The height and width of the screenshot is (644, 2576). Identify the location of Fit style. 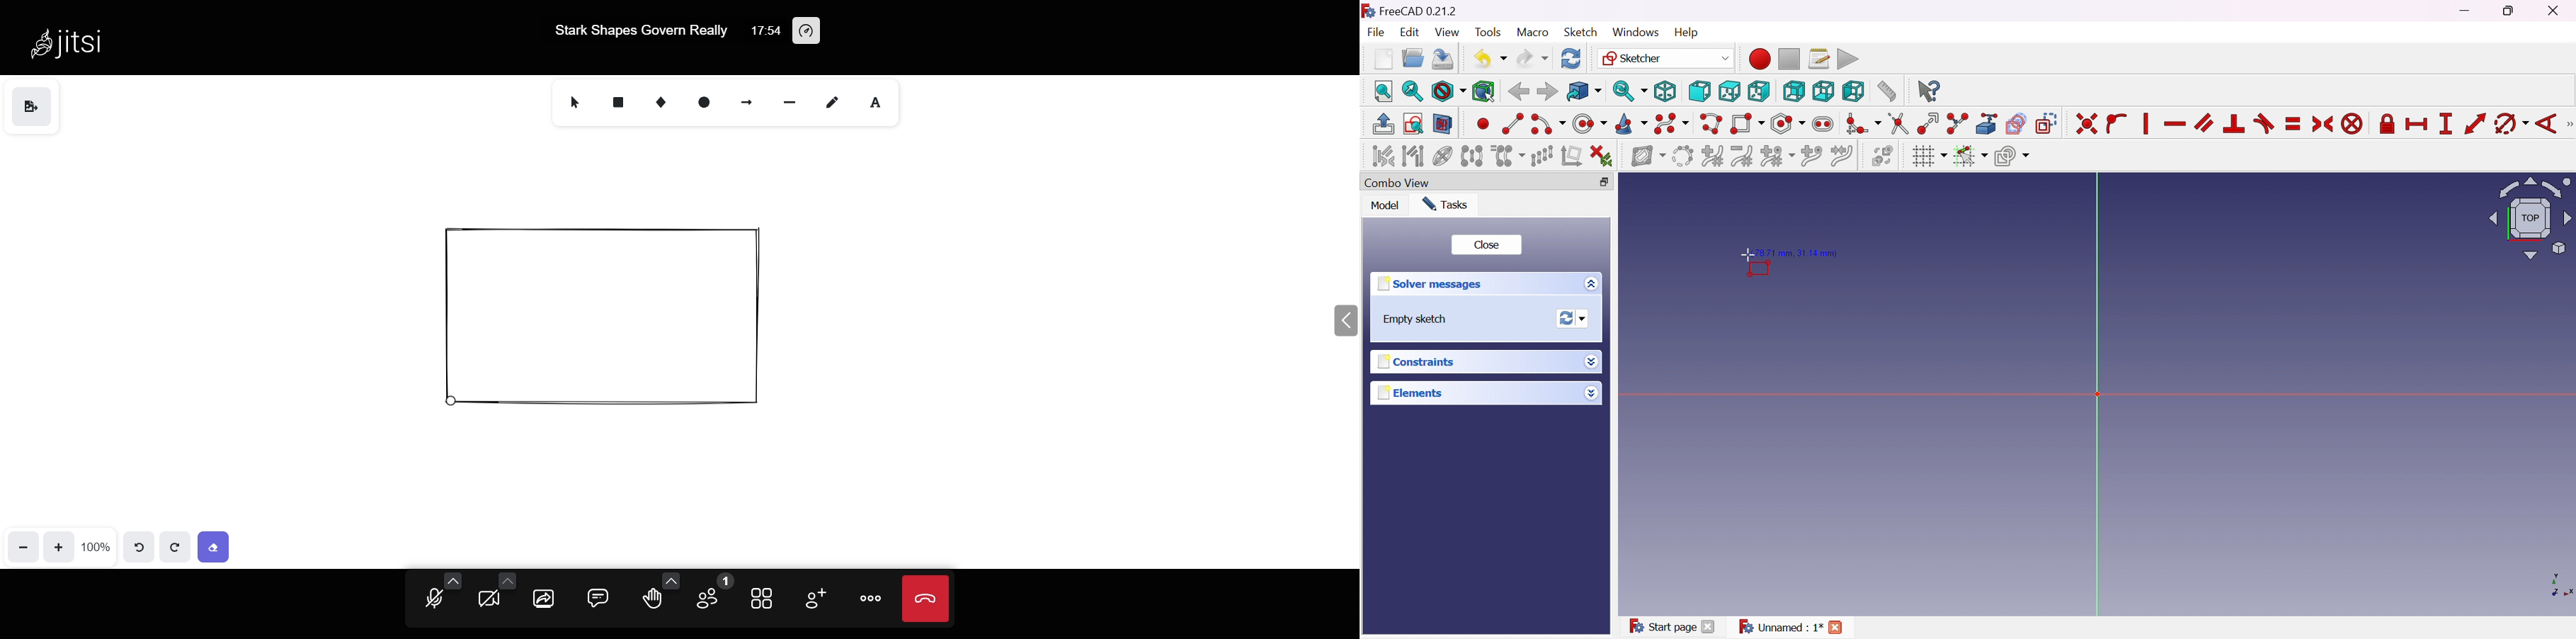
(1447, 91).